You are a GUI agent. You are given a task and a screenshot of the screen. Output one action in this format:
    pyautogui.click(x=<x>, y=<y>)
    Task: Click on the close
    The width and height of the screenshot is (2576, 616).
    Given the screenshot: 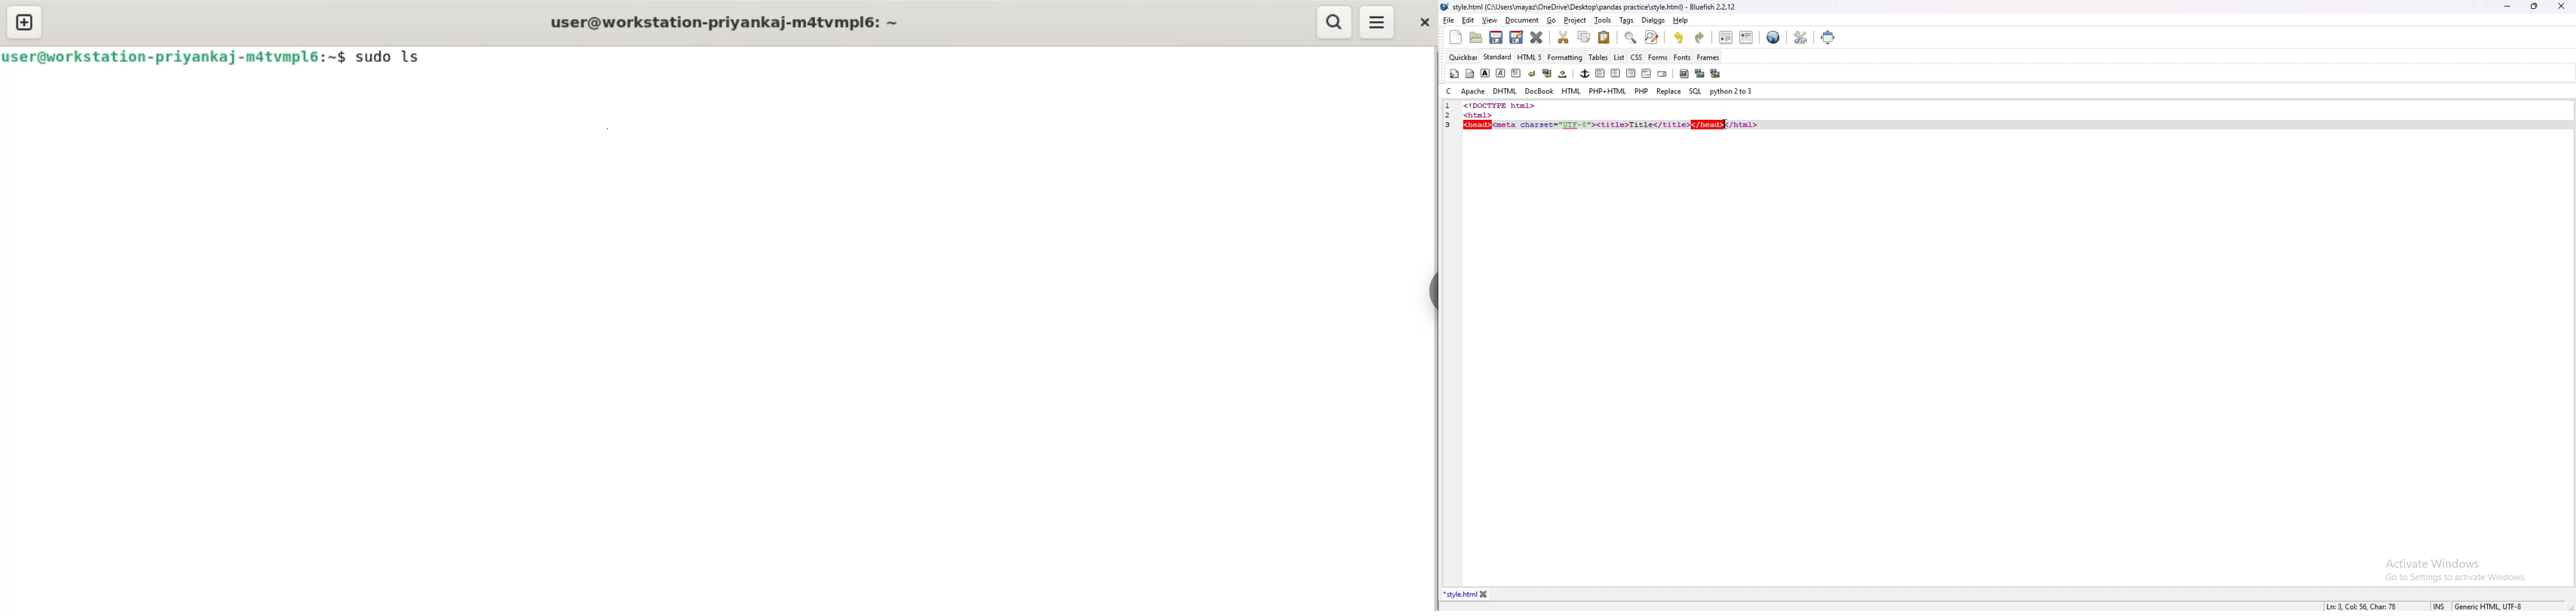 What is the action you would take?
    pyautogui.click(x=1421, y=22)
    